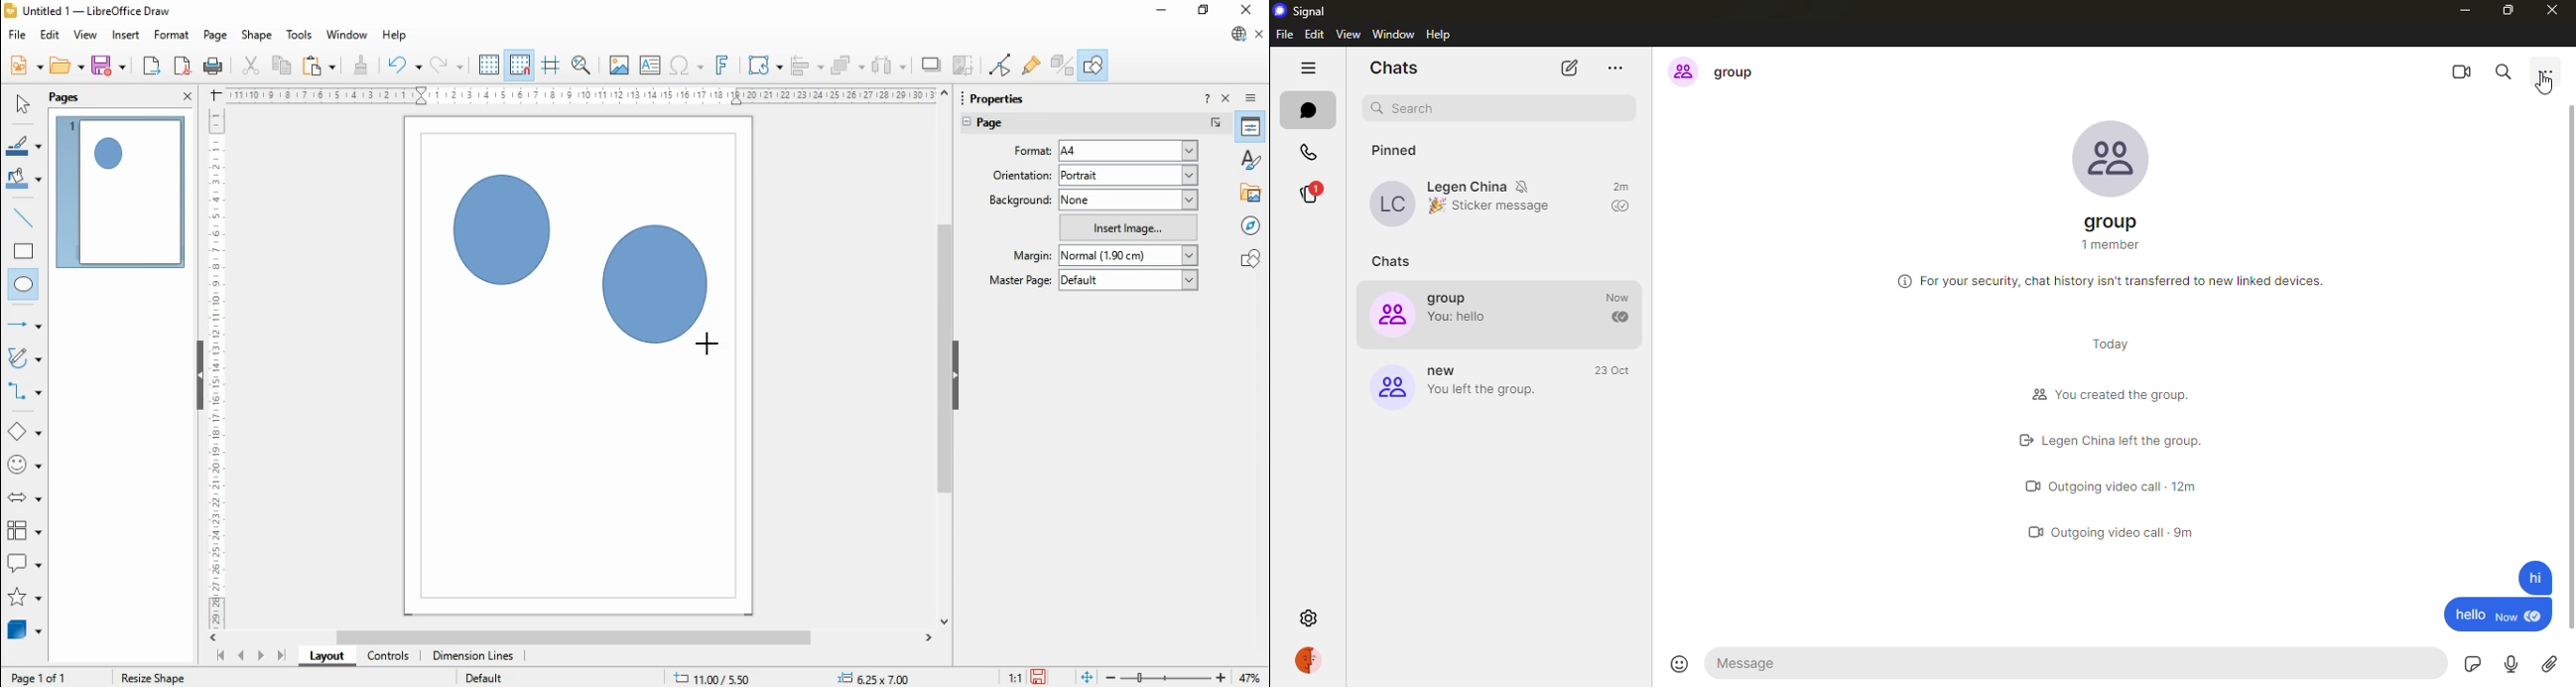 The width and height of the screenshot is (2576, 700). I want to click on close document, so click(1260, 35).